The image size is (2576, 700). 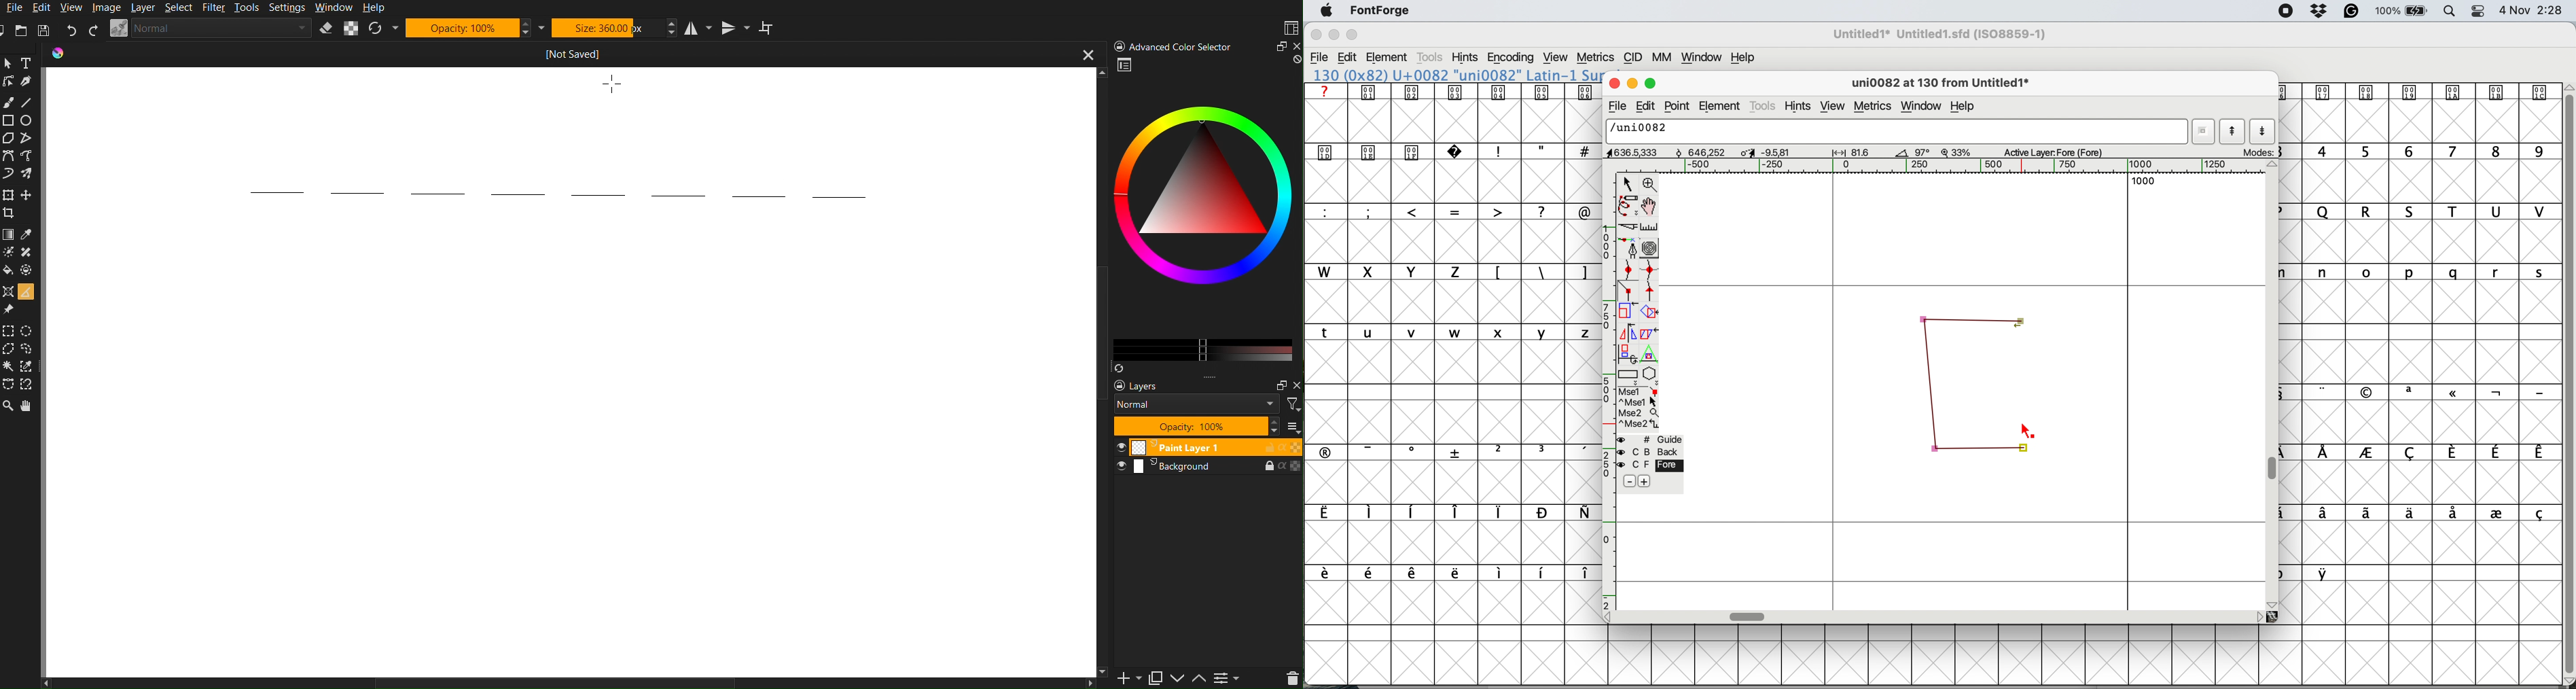 What do you see at coordinates (29, 349) in the screenshot?
I see `Free Shape Marquee Tool` at bounding box center [29, 349].